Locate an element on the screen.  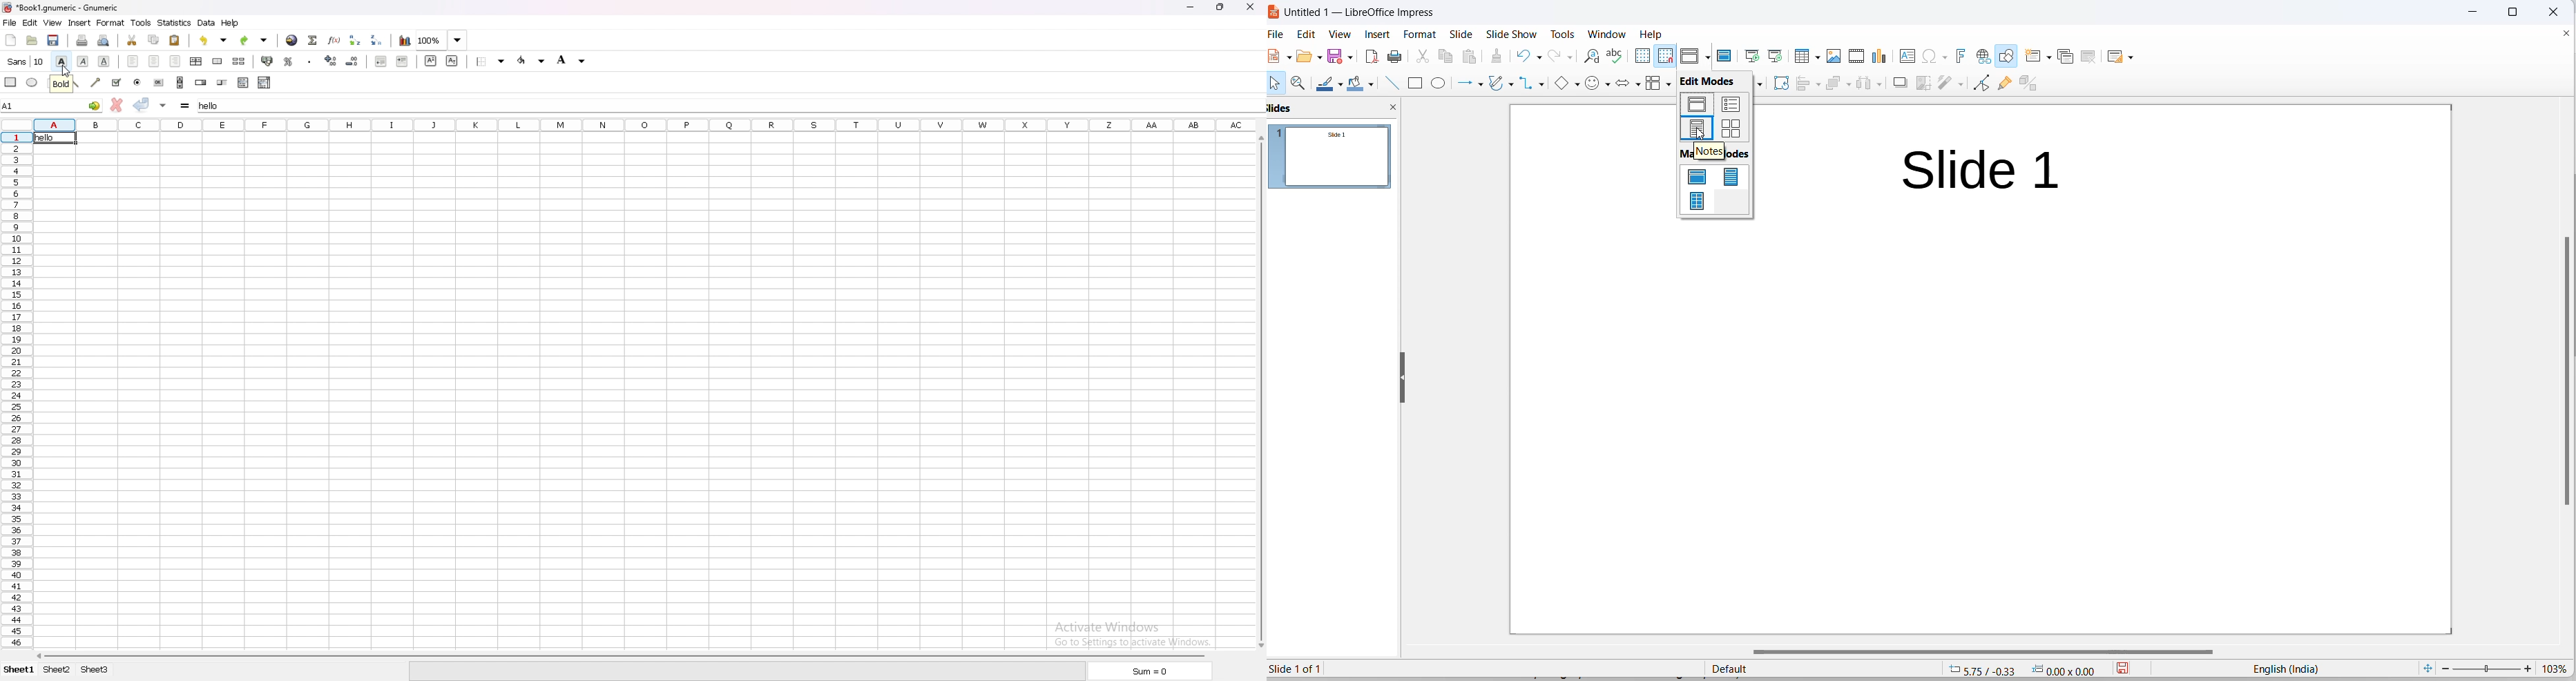
edit is located at coordinates (30, 22).